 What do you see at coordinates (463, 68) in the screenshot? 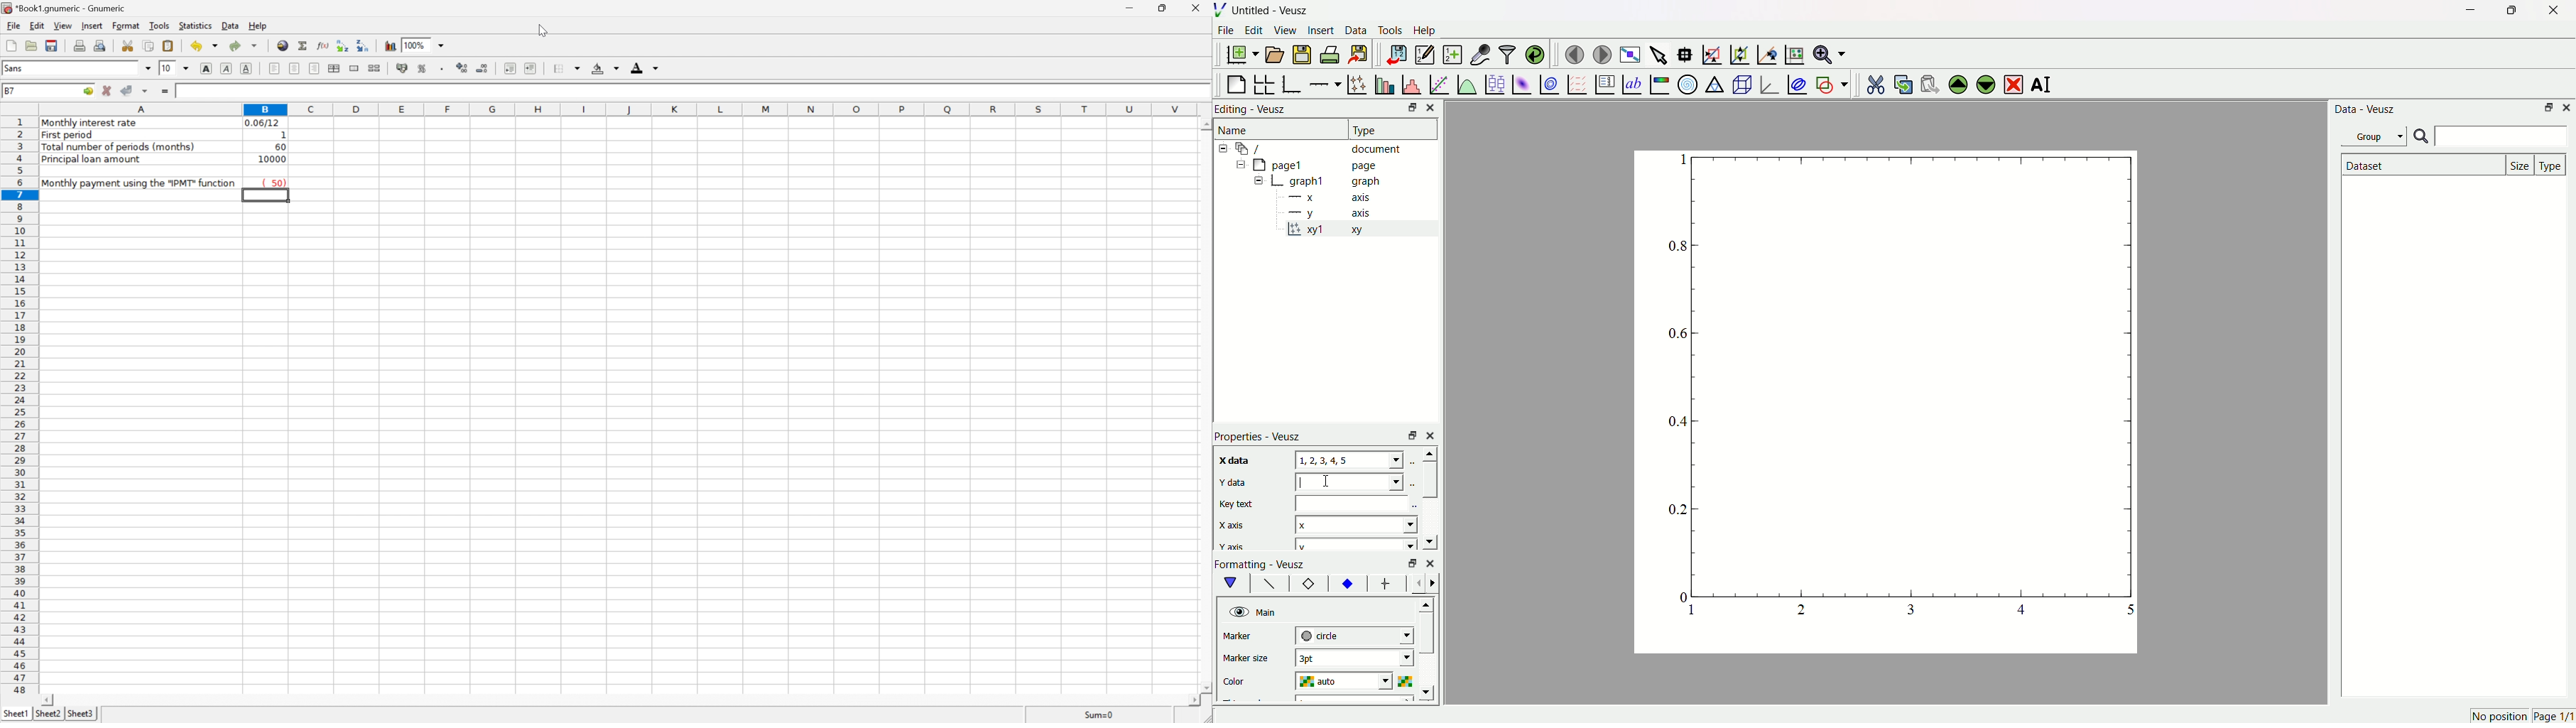
I see `Increase the number of decimals displayed` at bounding box center [463, 68].